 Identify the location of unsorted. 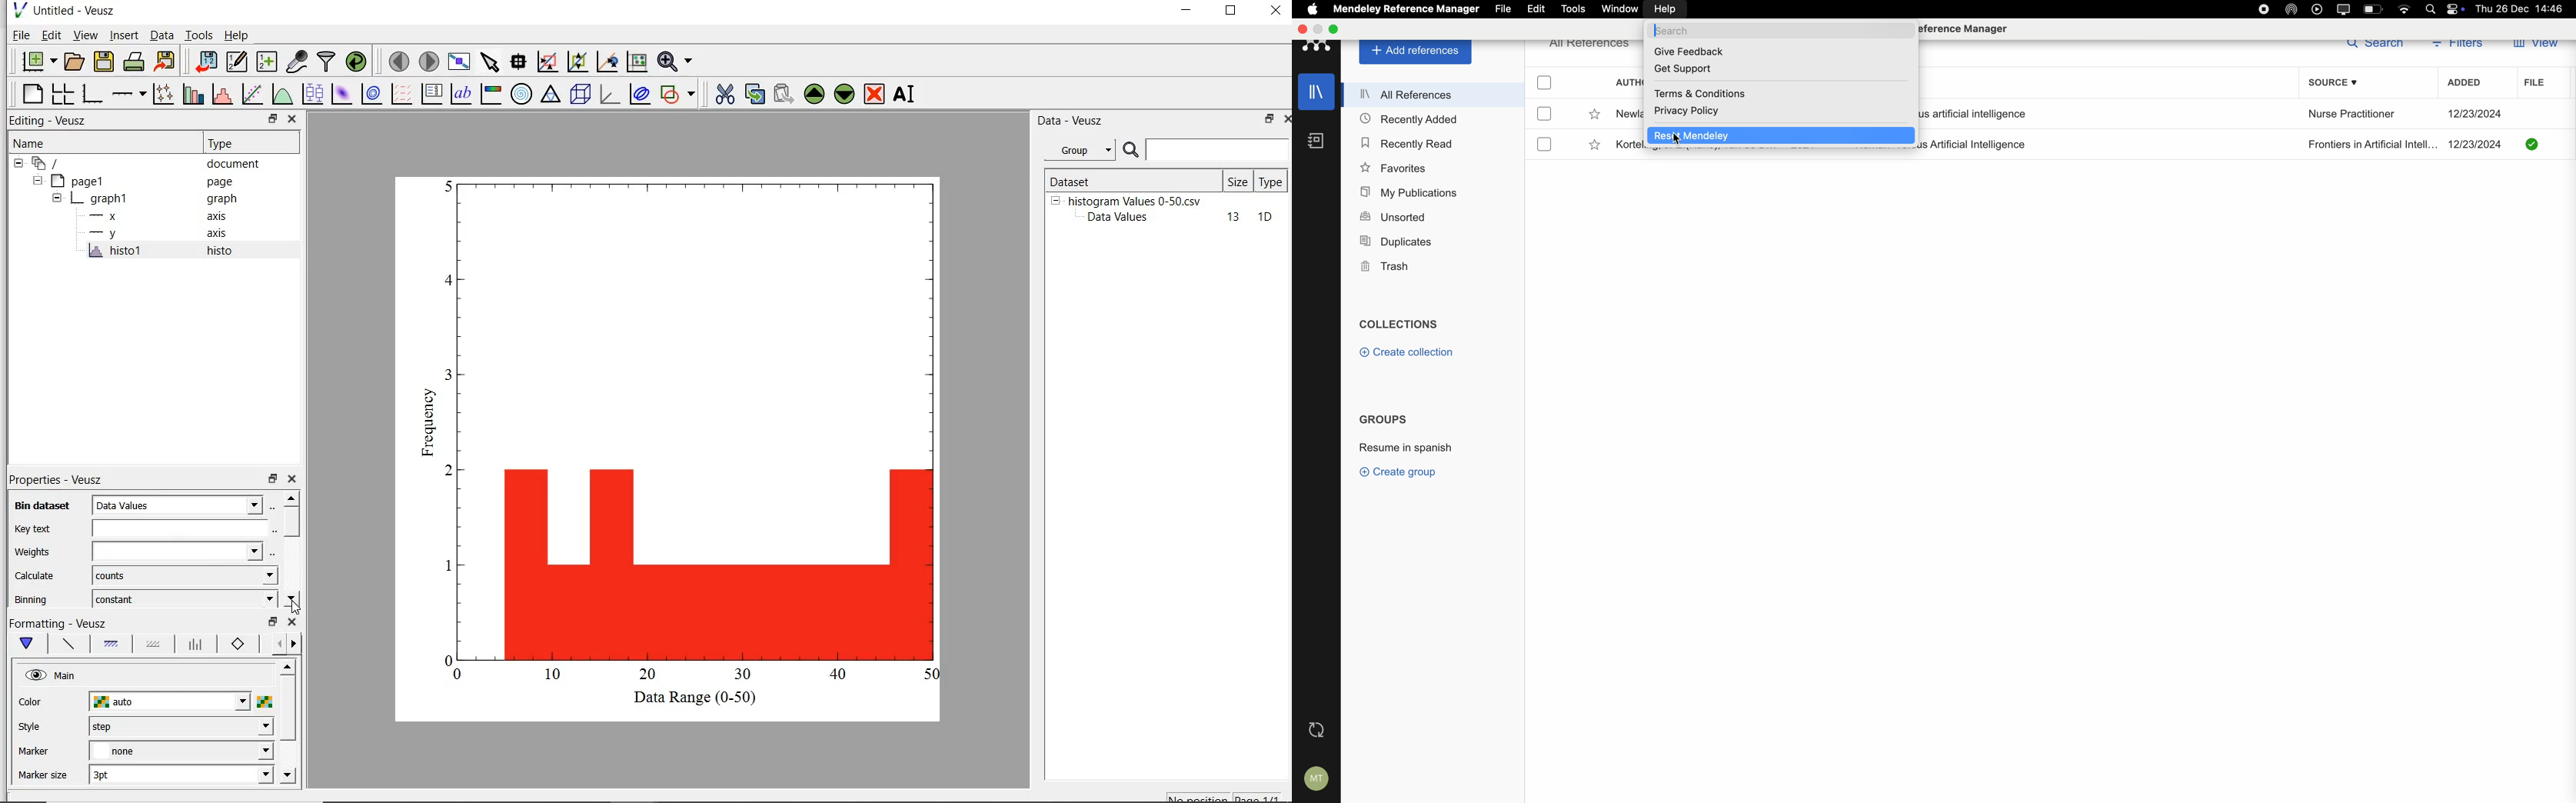
(1393, 218).